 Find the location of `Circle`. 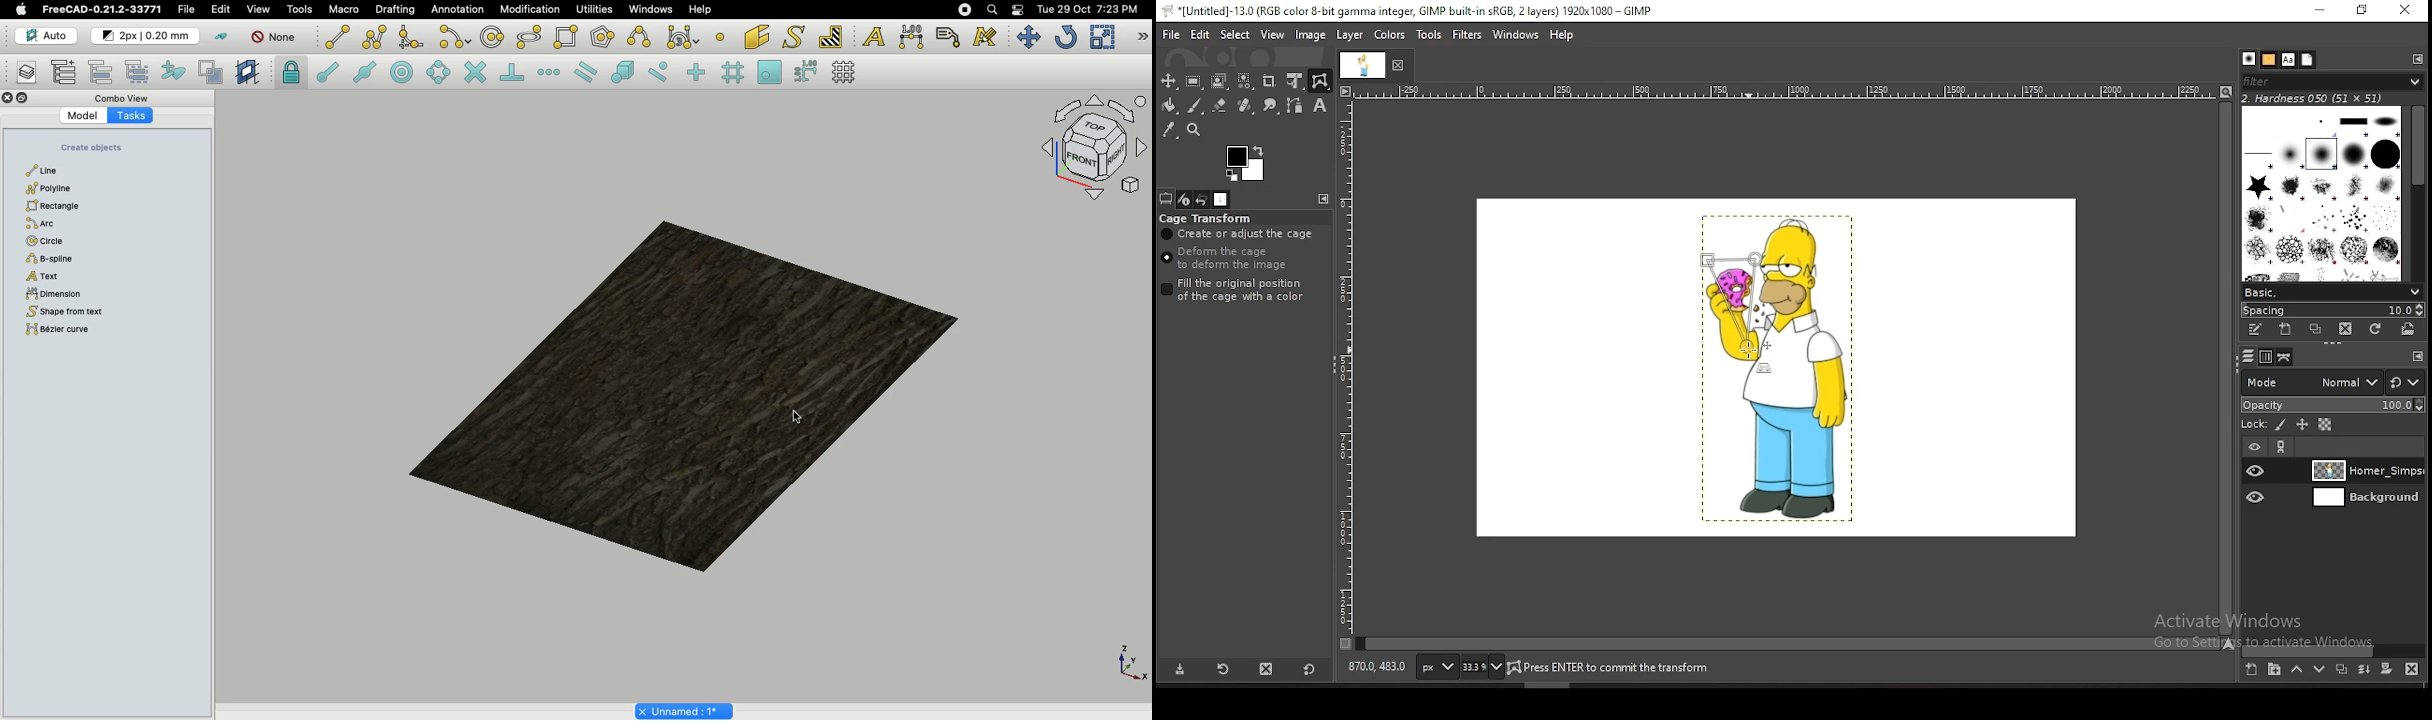

Circle is located at coordinates (46, 238).